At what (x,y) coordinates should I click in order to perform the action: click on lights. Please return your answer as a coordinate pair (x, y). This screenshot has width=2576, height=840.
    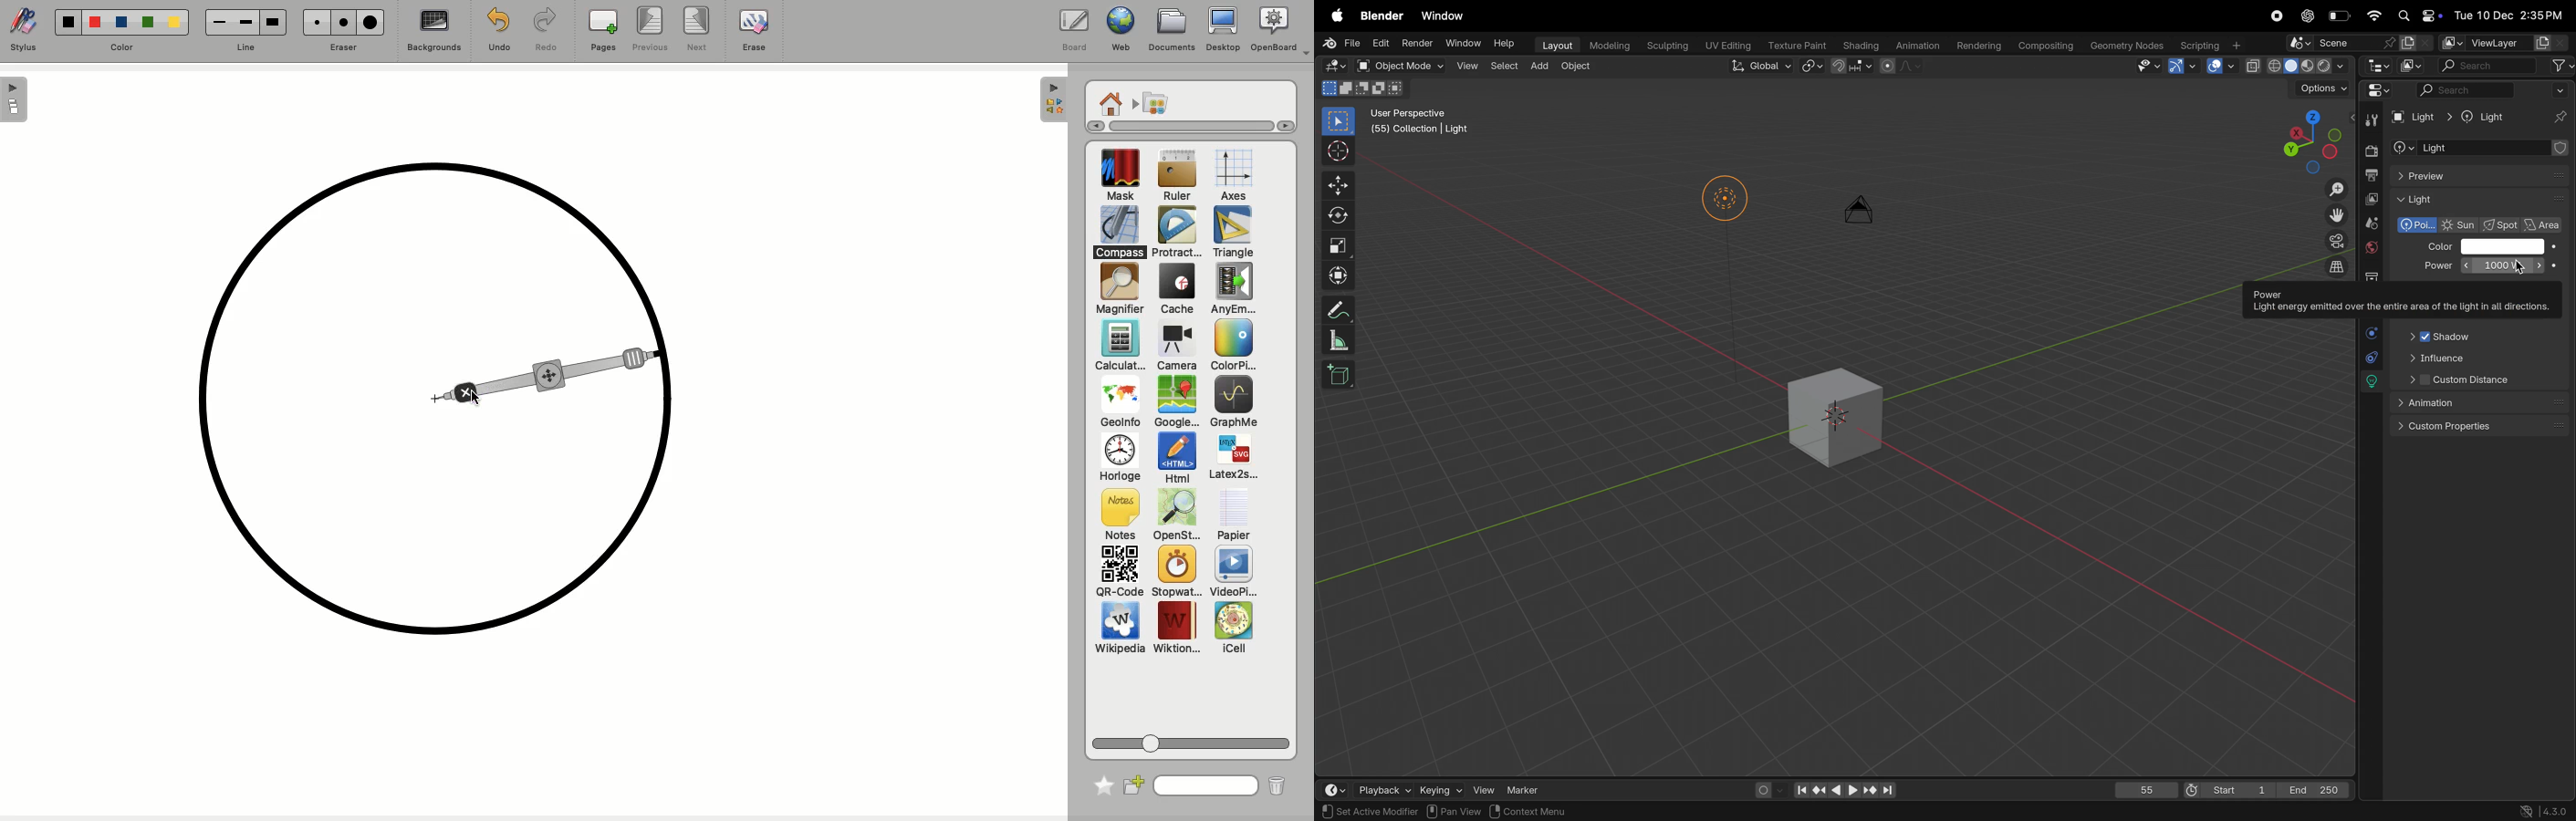
    Looking at the image, I should click on (2371, 383).